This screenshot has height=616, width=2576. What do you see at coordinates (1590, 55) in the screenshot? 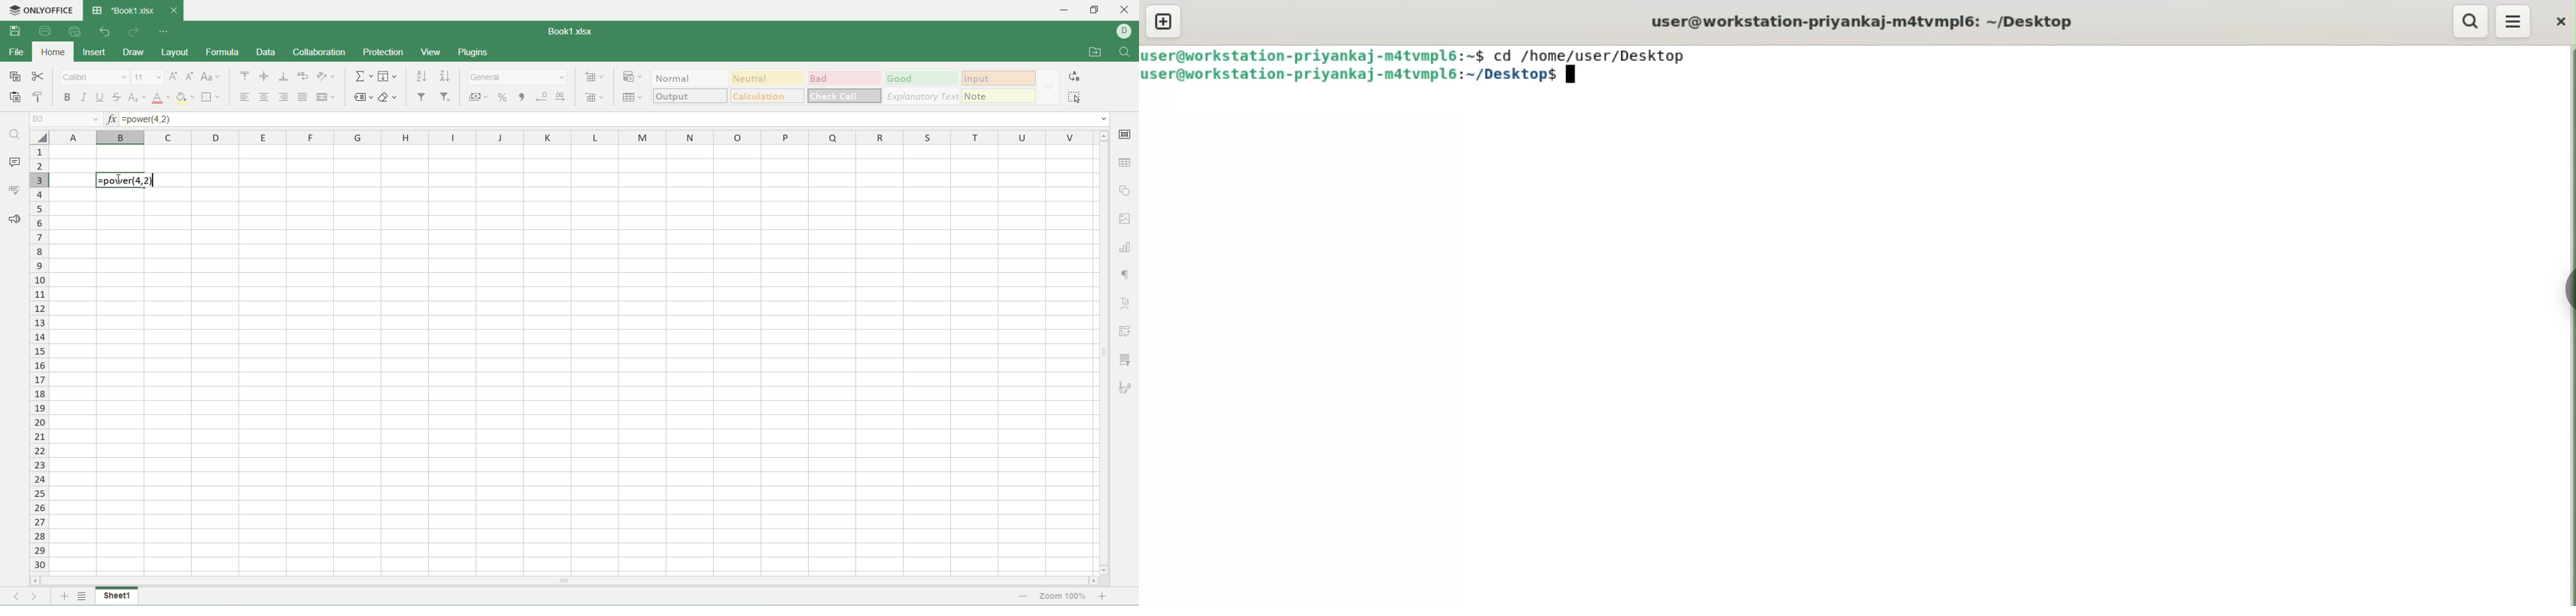
I see `cd/home/user/desktop` at bounding box center [1590, 55].